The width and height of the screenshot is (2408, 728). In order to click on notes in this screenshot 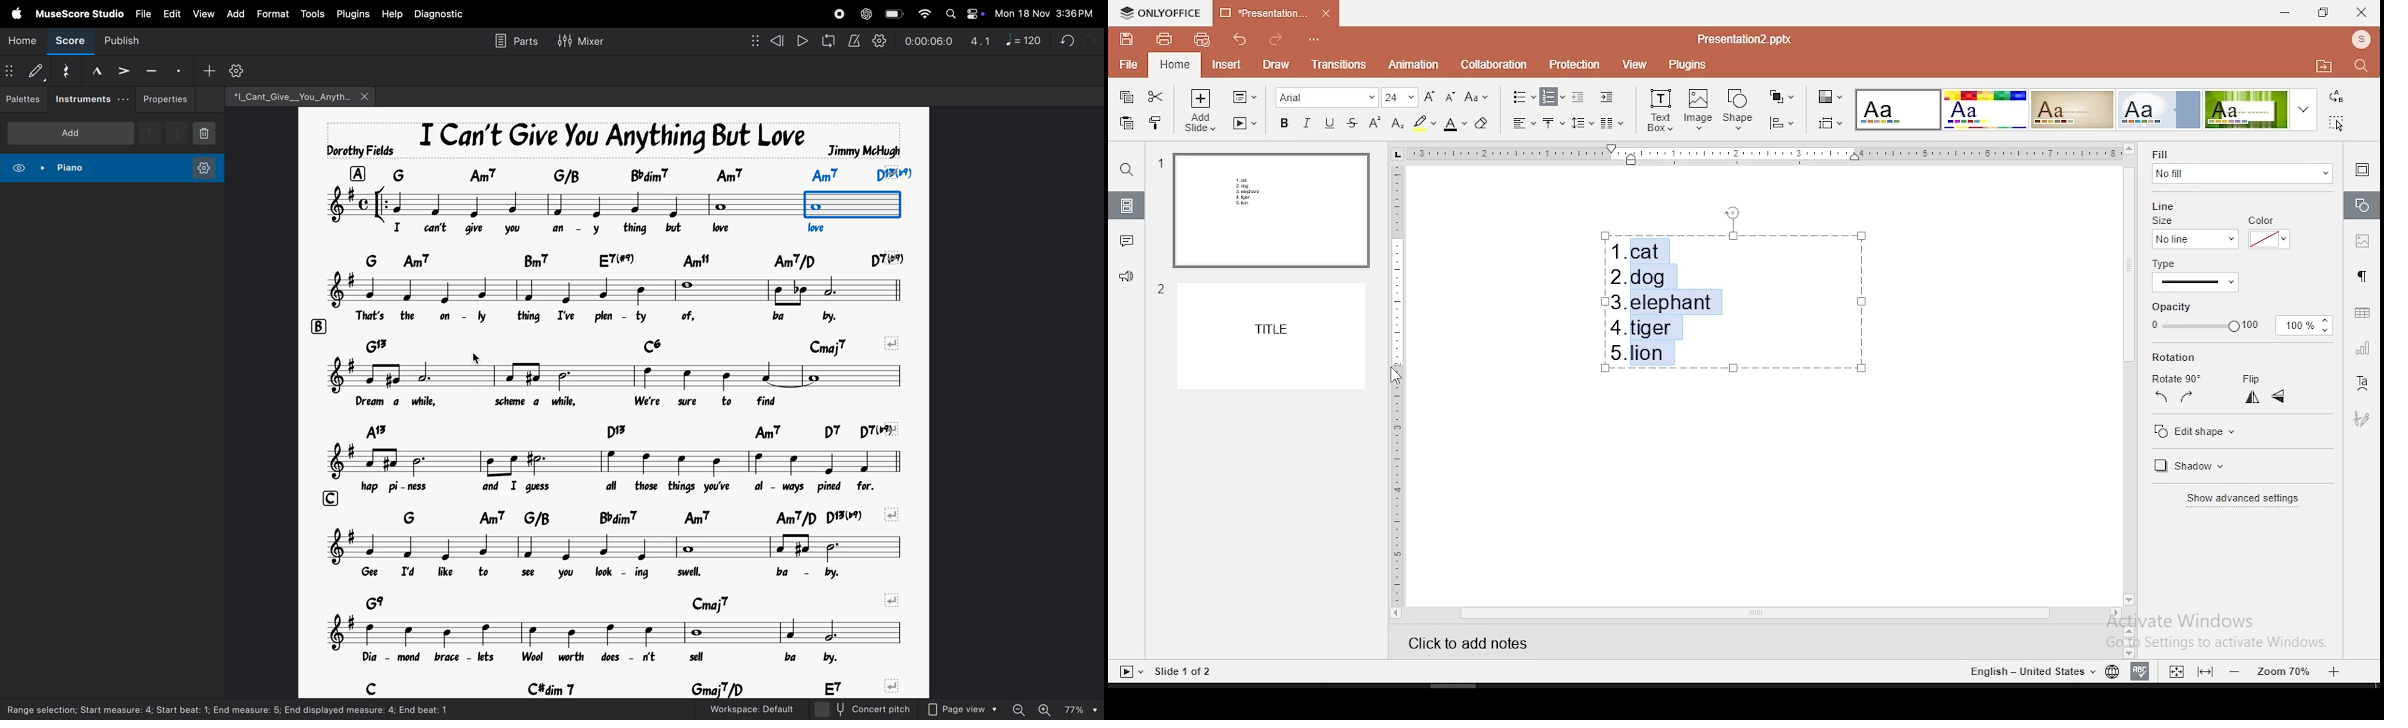, I will do `click(619, 632)`.